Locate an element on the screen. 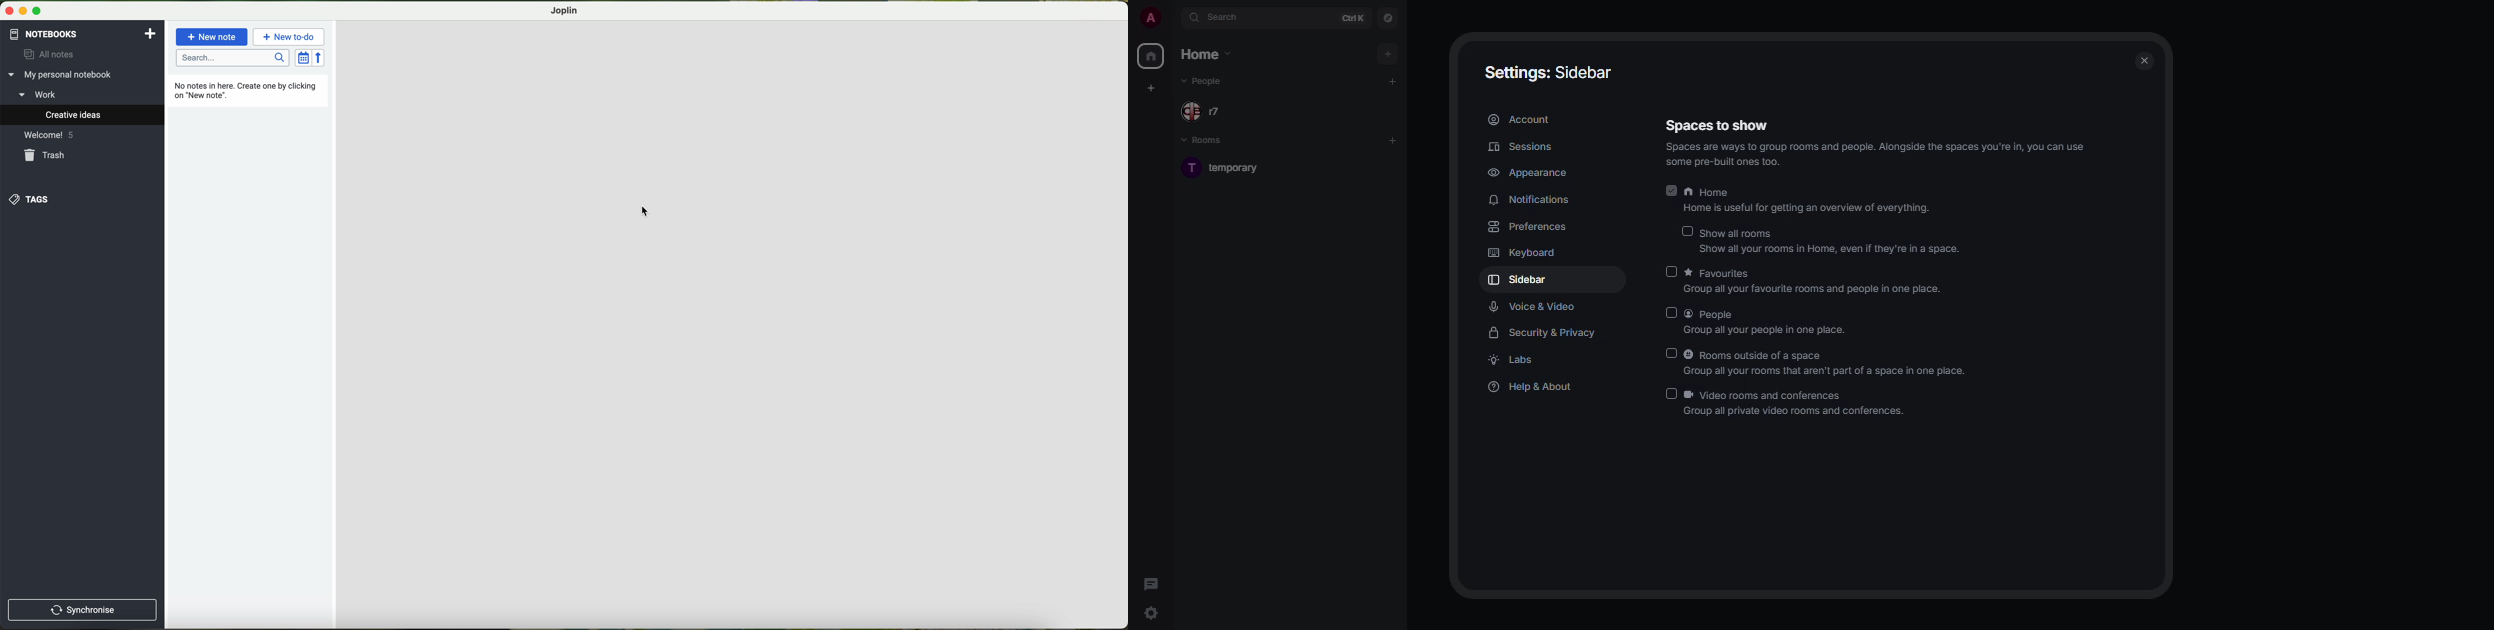 The image size is (2520, 644). favorites is located at coordinates (1821, 282).